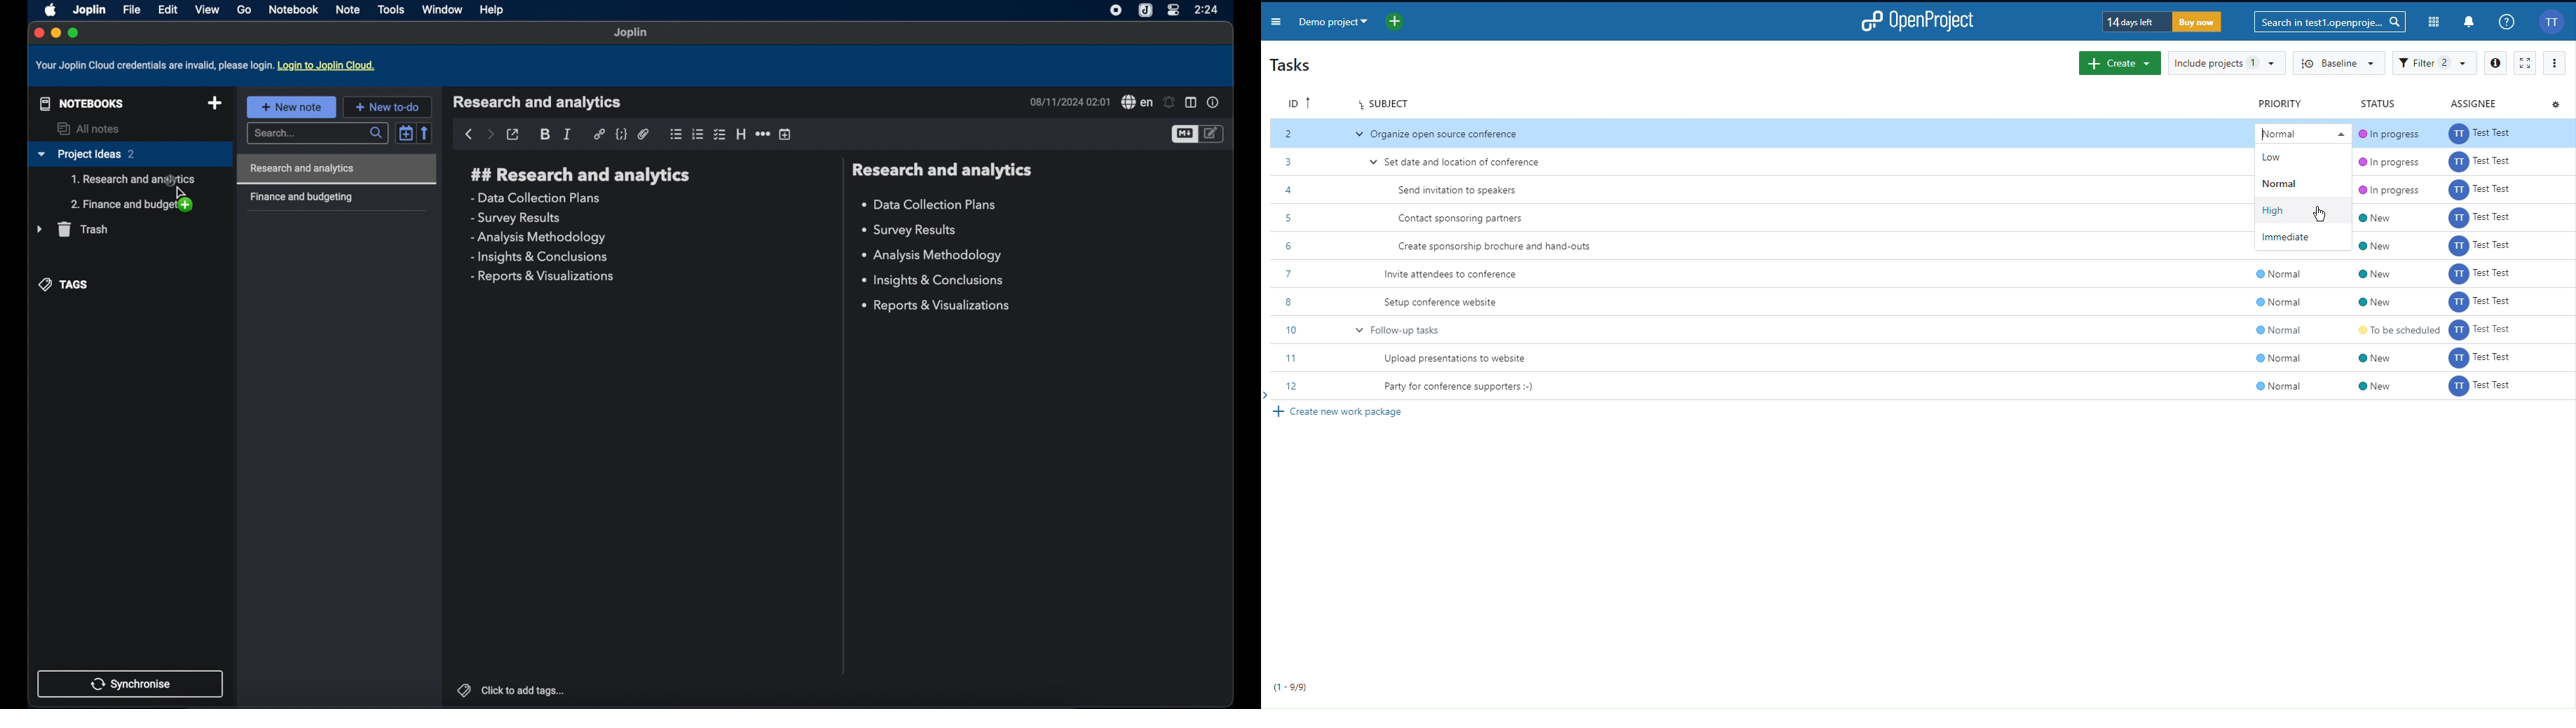 This screenshot has height=728, width=2576. I want to click on insights and conclusions, so click(541, 257).